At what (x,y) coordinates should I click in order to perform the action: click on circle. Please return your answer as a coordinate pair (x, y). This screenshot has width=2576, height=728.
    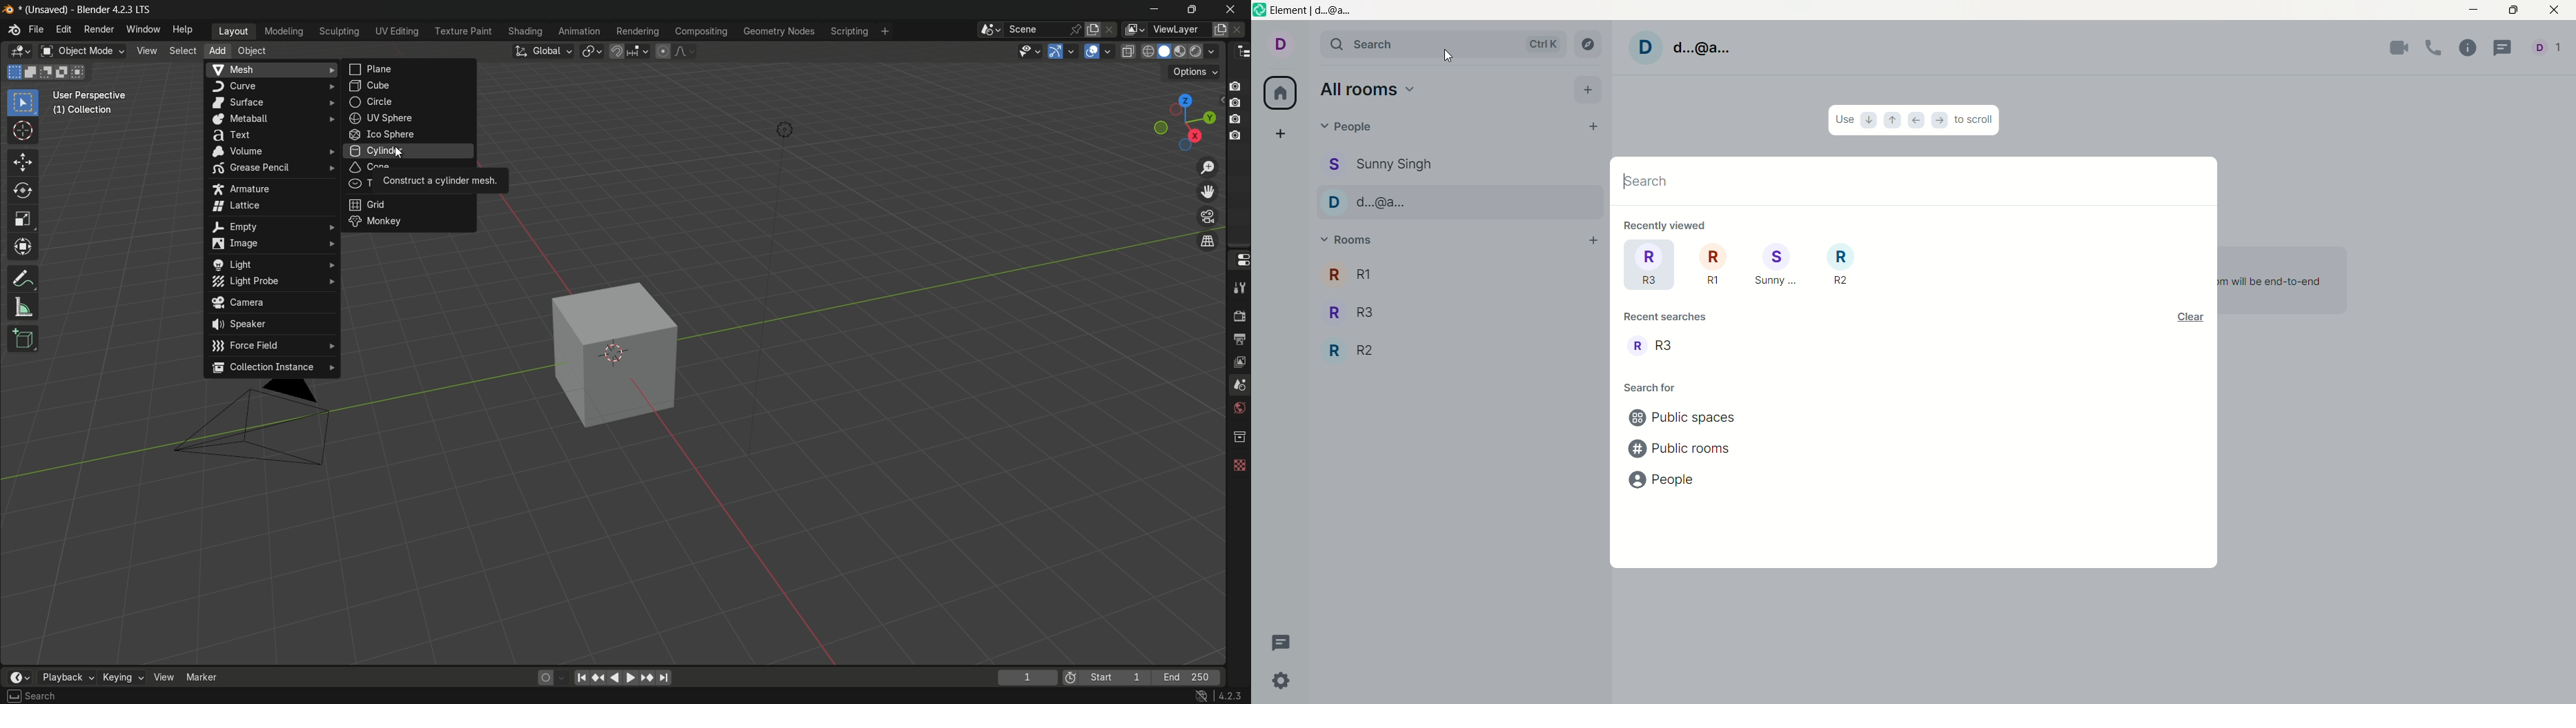
    Looking at the image, I should click on (407, 101).